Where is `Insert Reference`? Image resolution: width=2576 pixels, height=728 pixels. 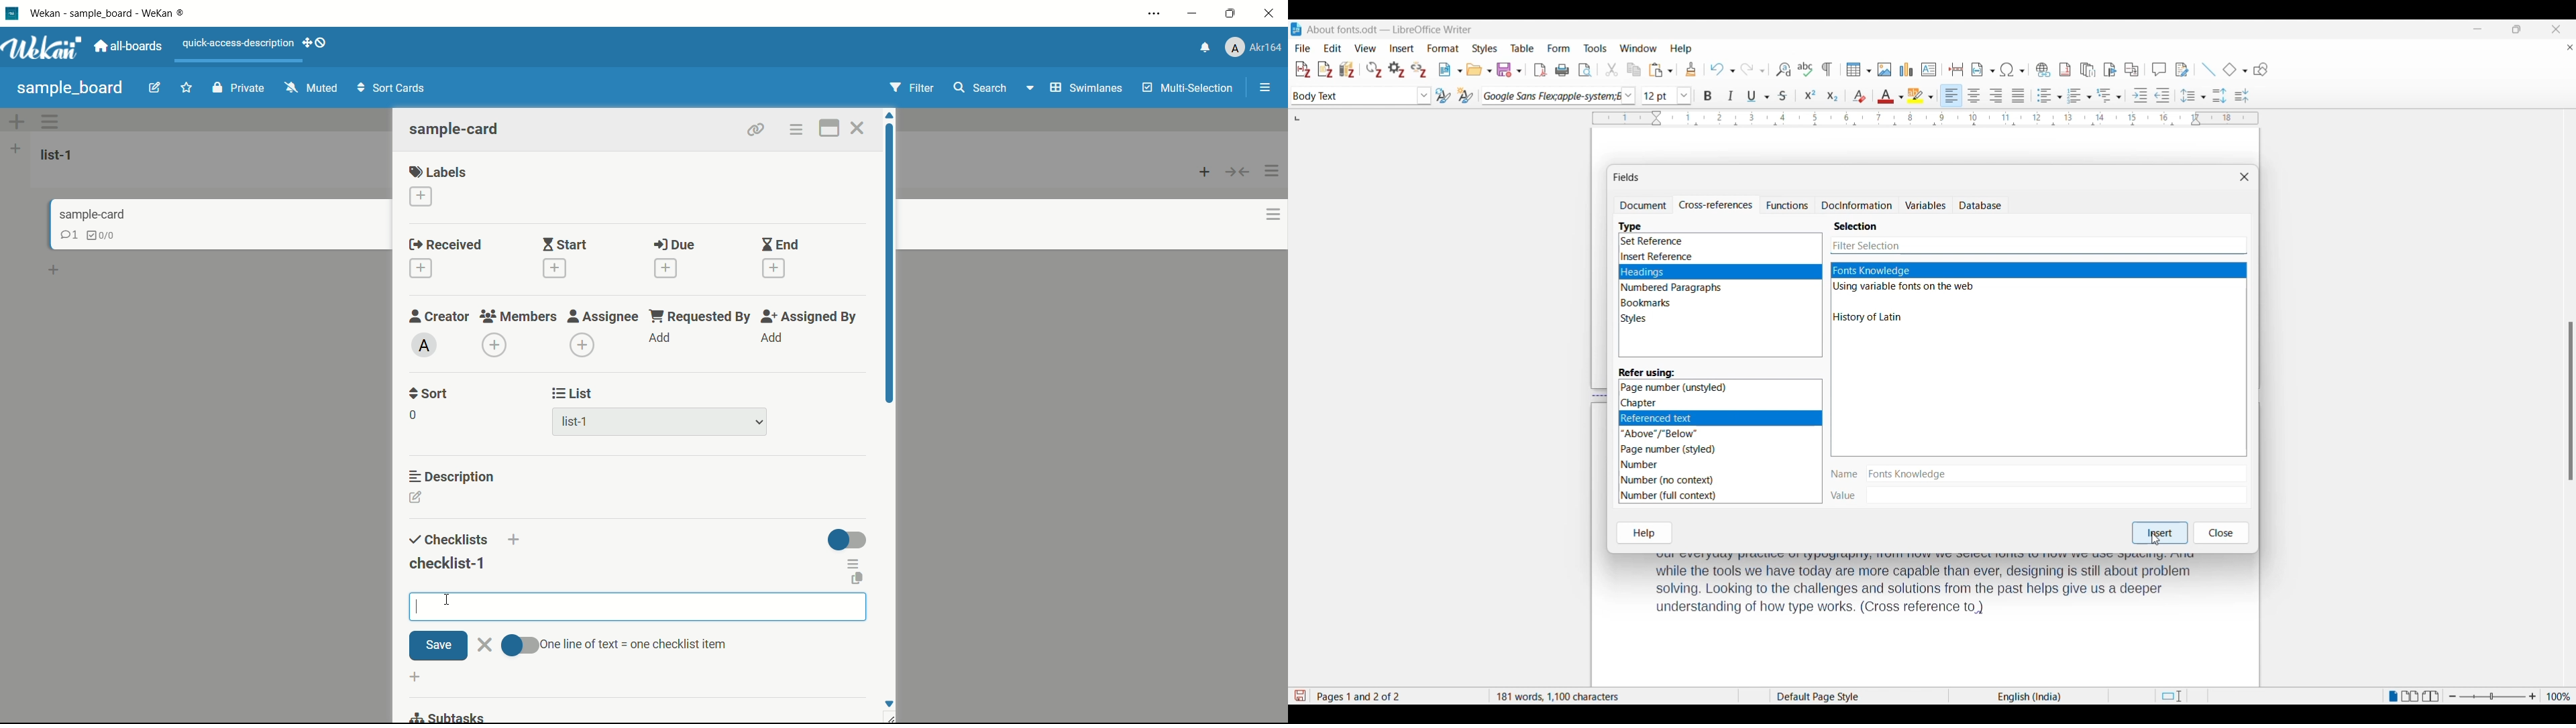
Insert Reference is located at coordinates (1659, 257).